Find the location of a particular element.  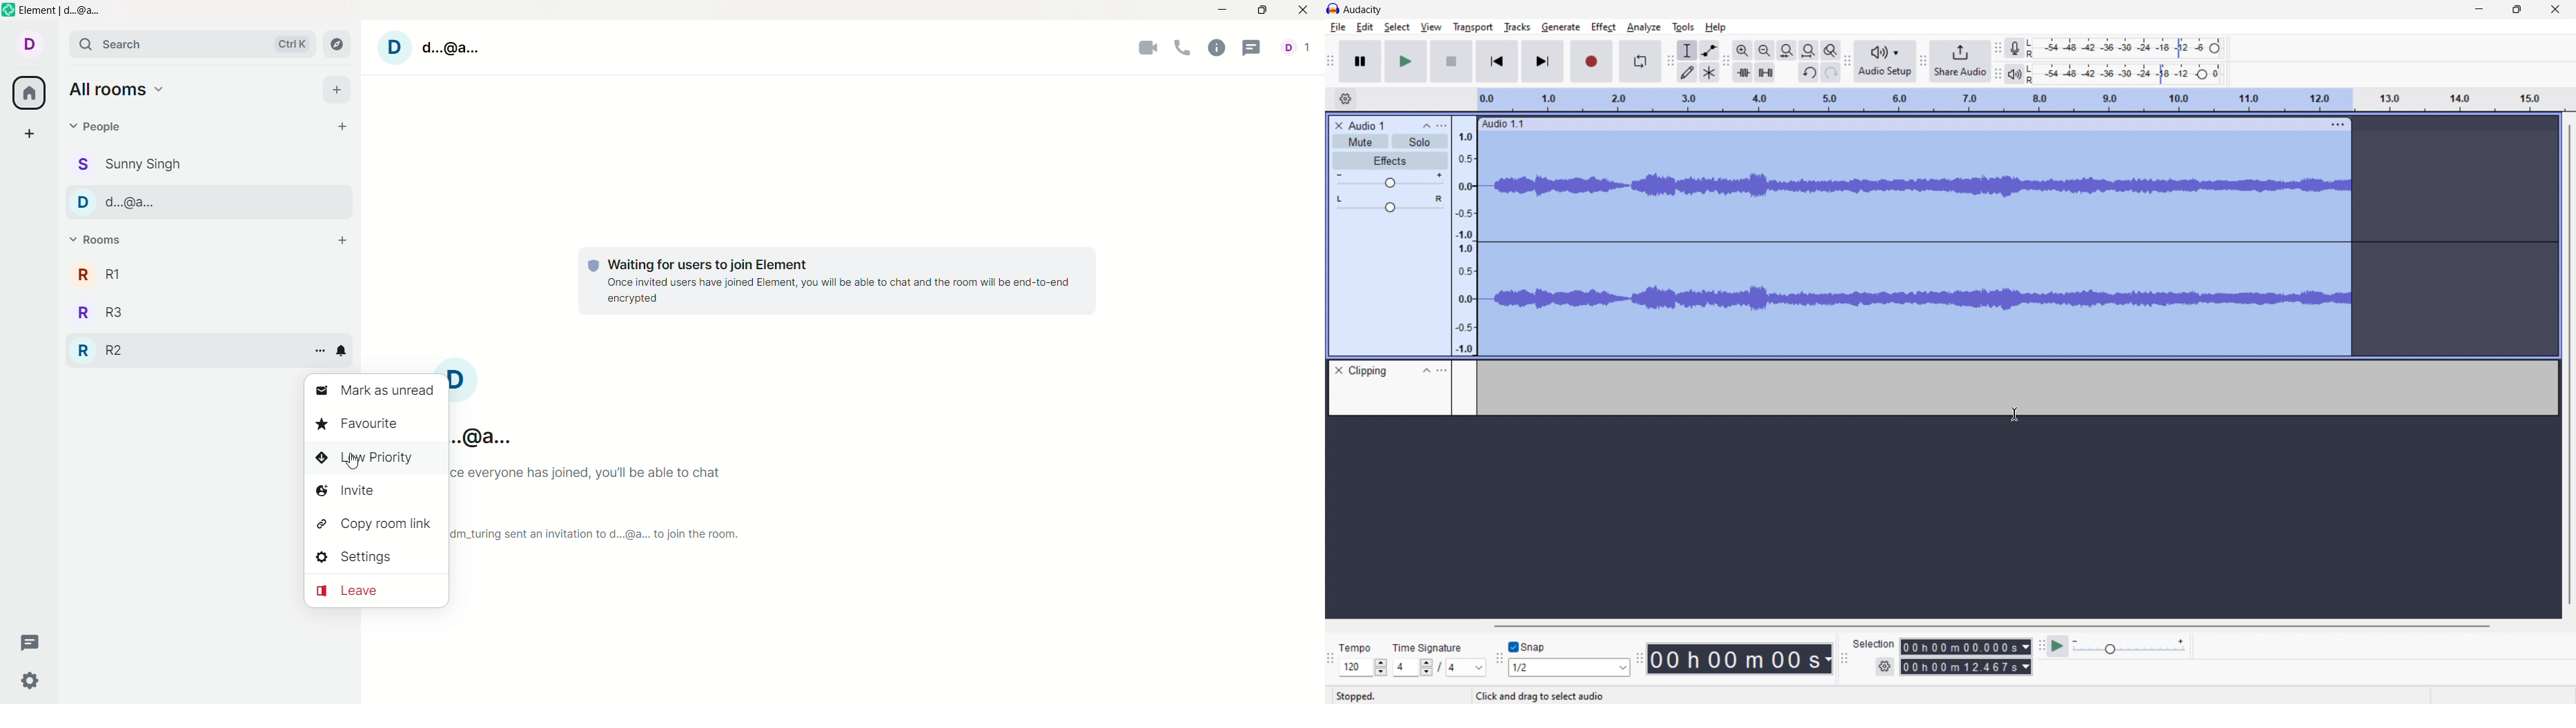

maximize is located at coordinates (2517, 9).